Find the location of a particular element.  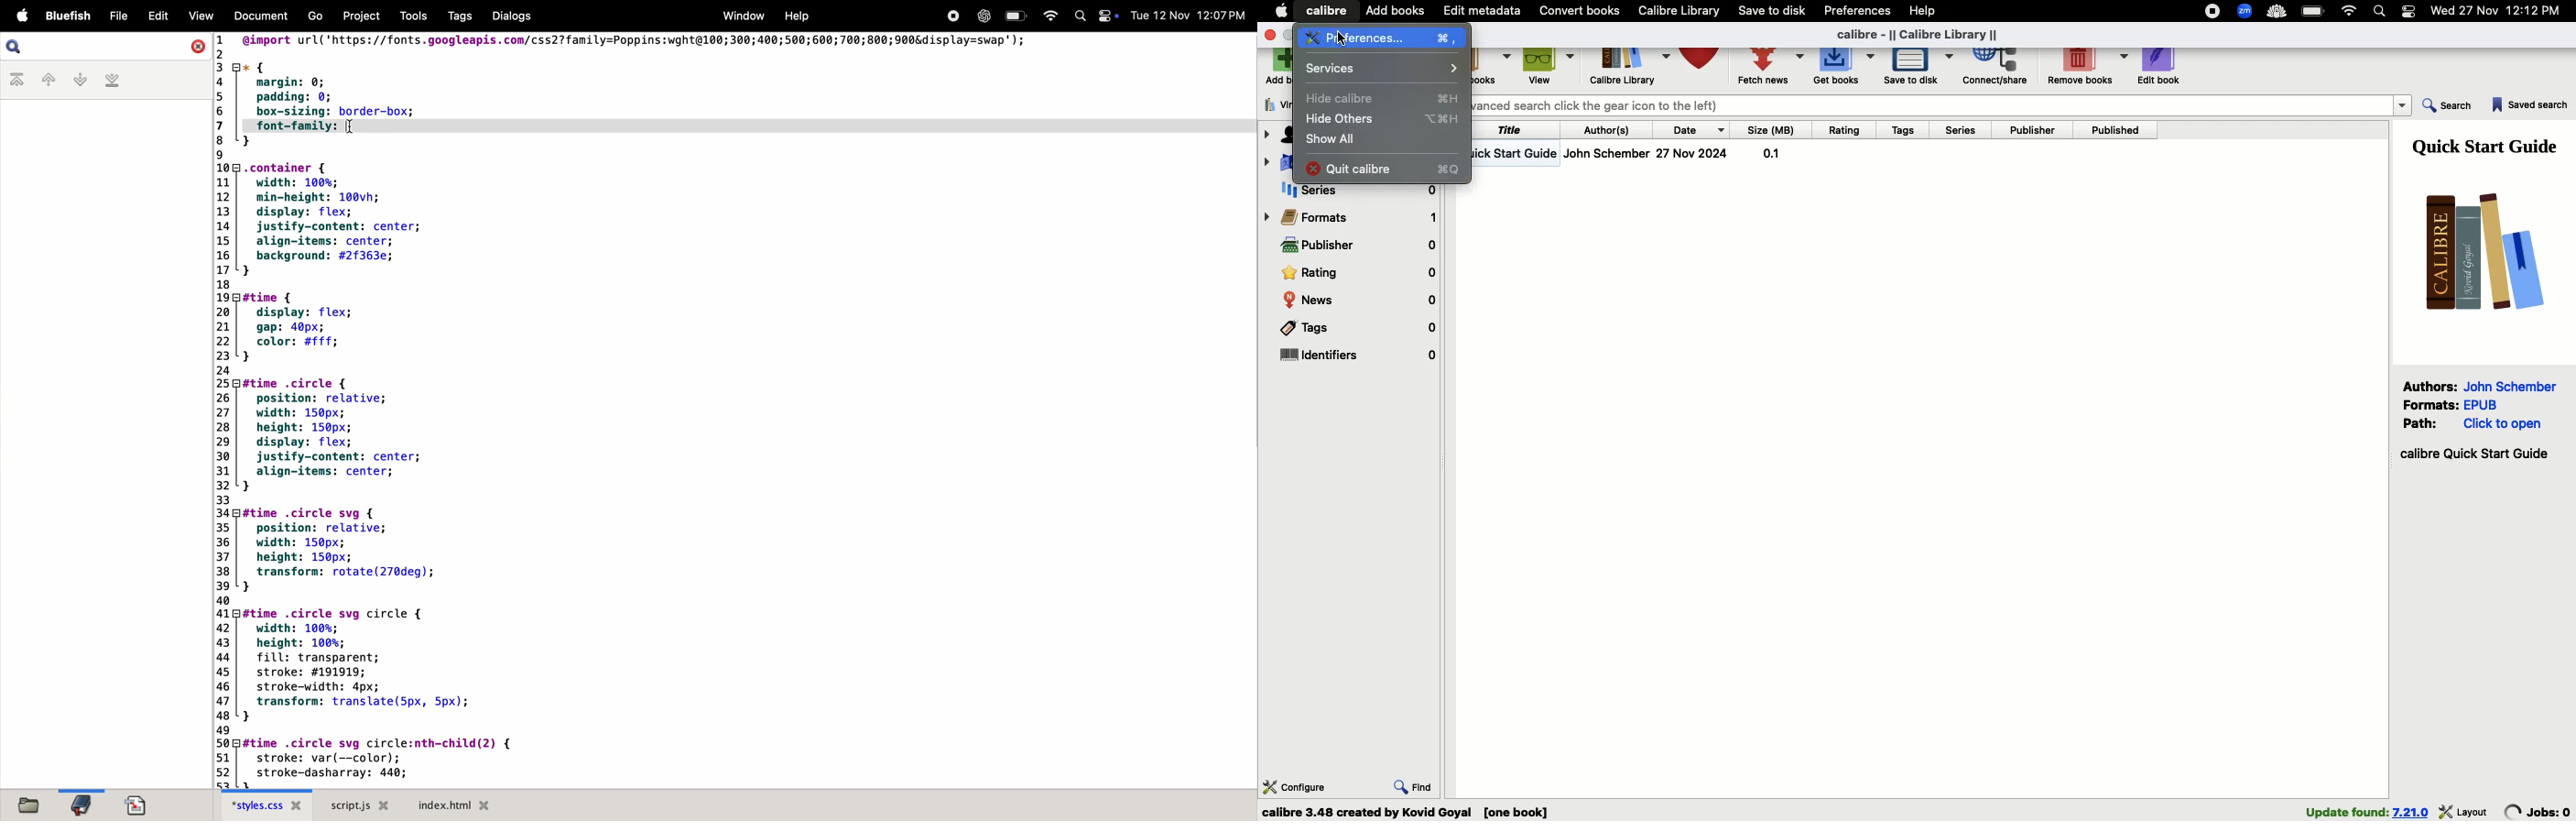

size is located at coordinates (1771, 153).